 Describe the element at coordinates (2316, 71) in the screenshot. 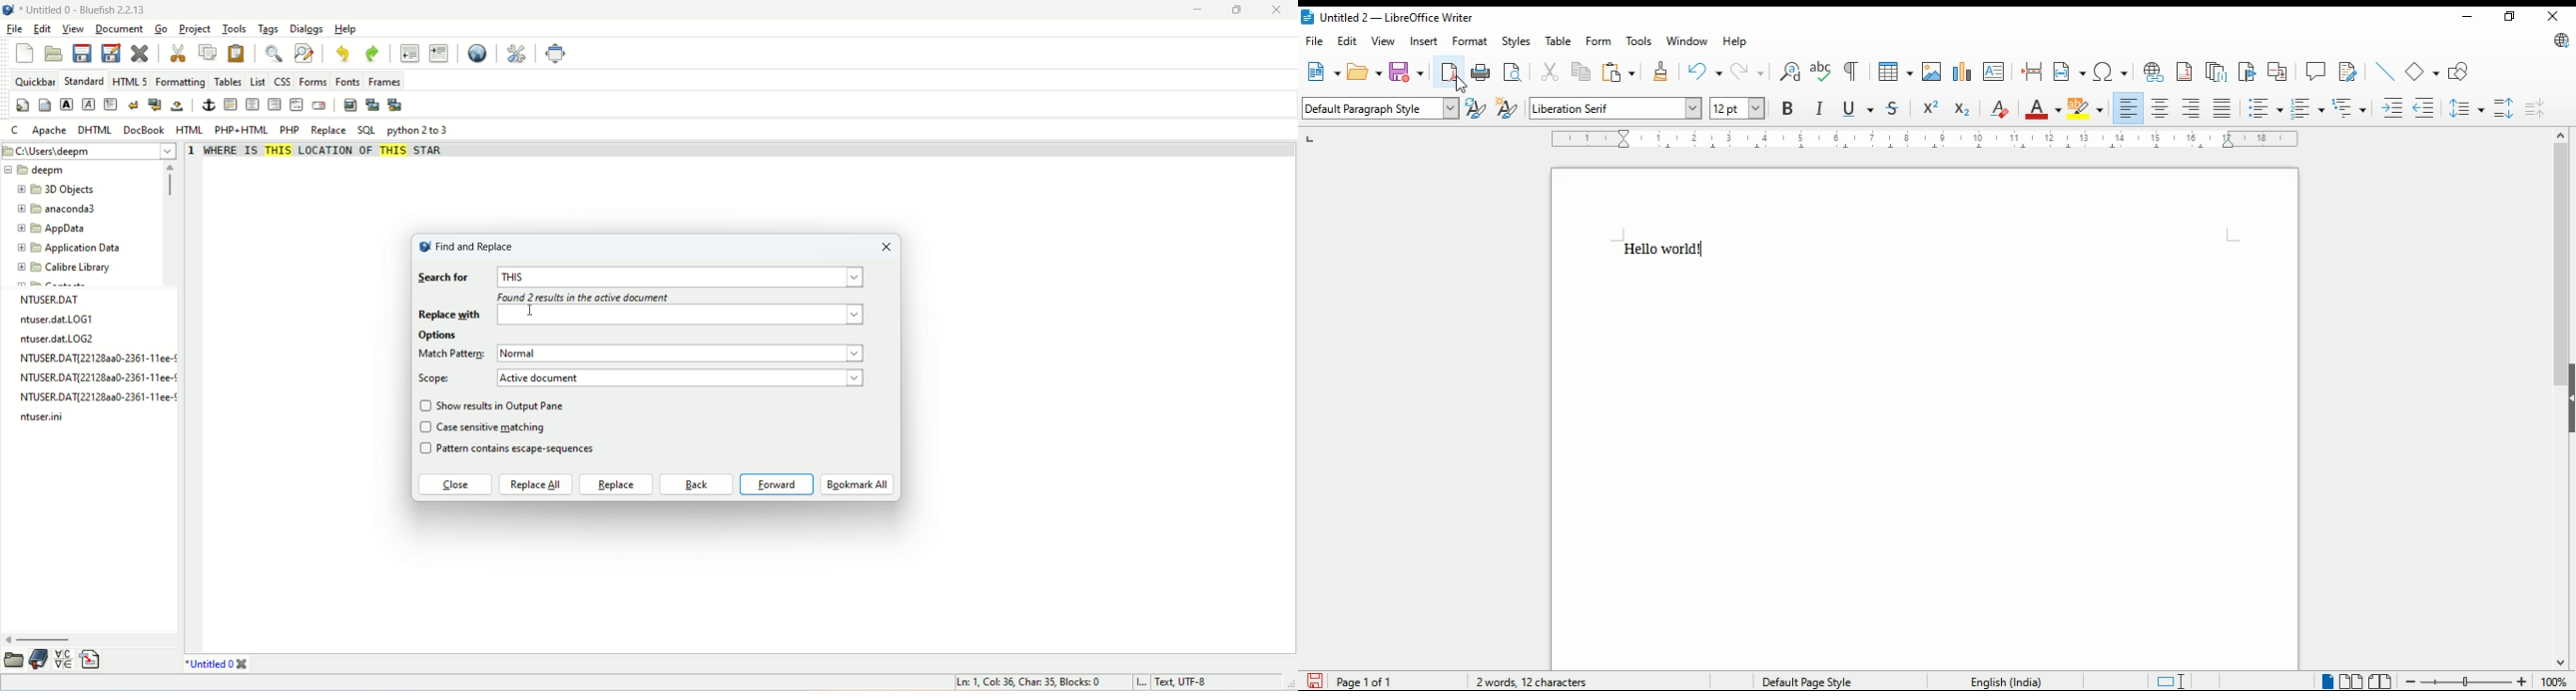

I see `insert comment` at that location.